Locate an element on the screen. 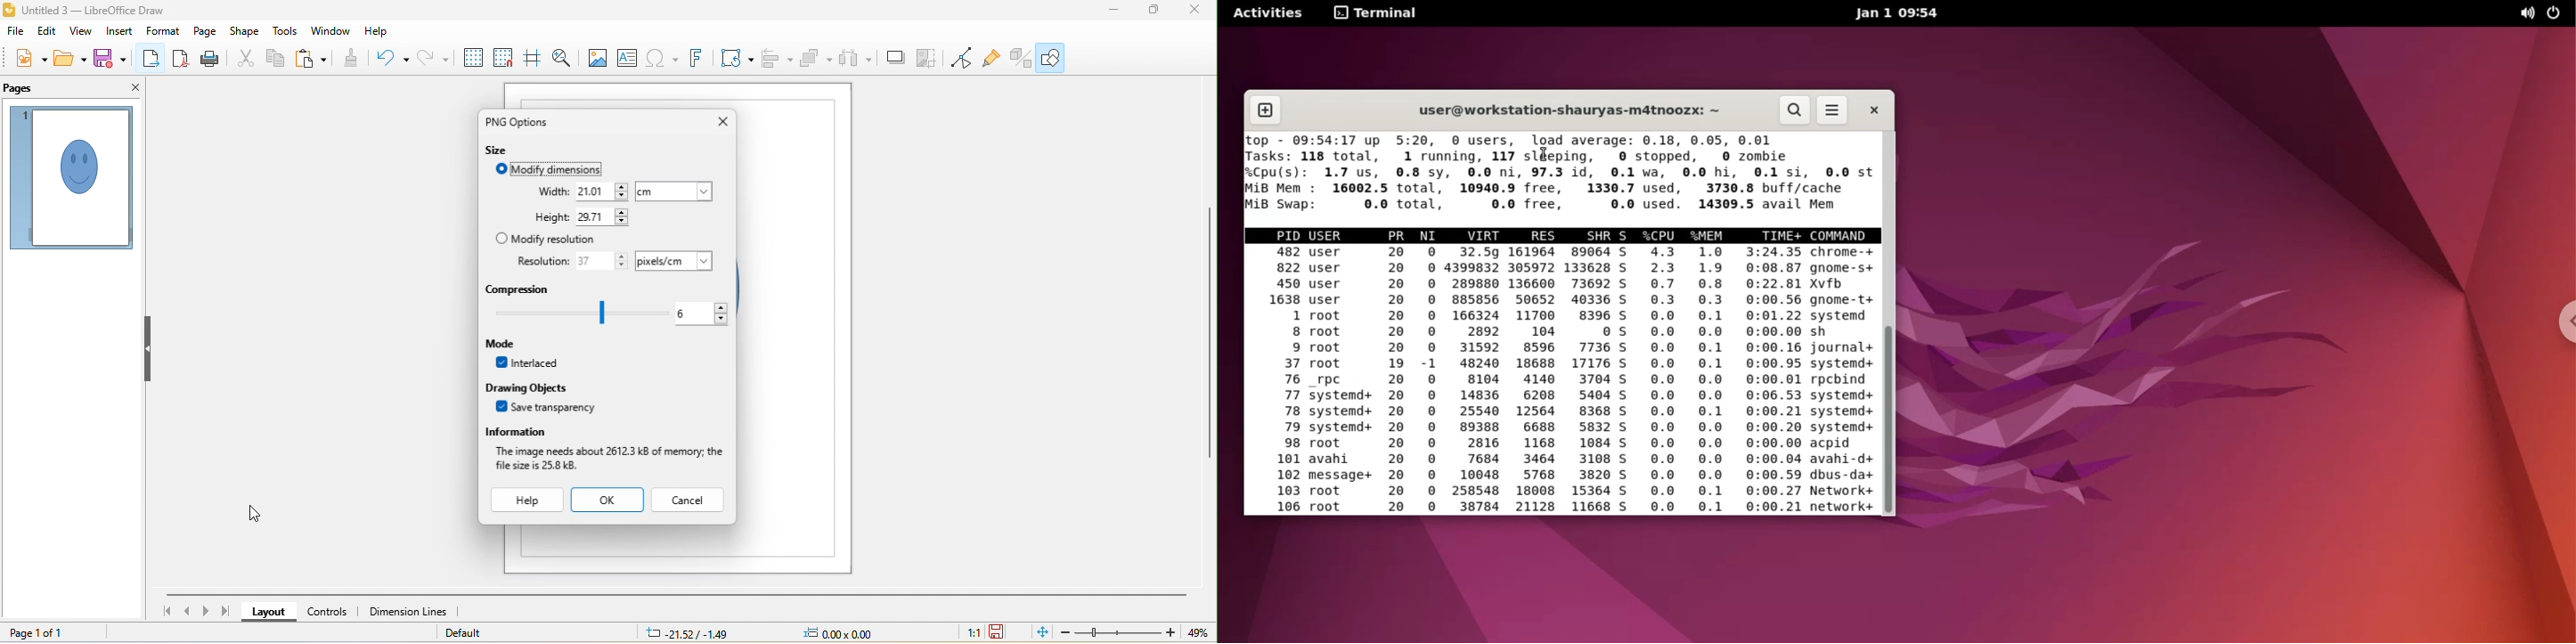 The height and width of the screenshot is (644, 2576). VIRT is located at coordinates (1475, 381).